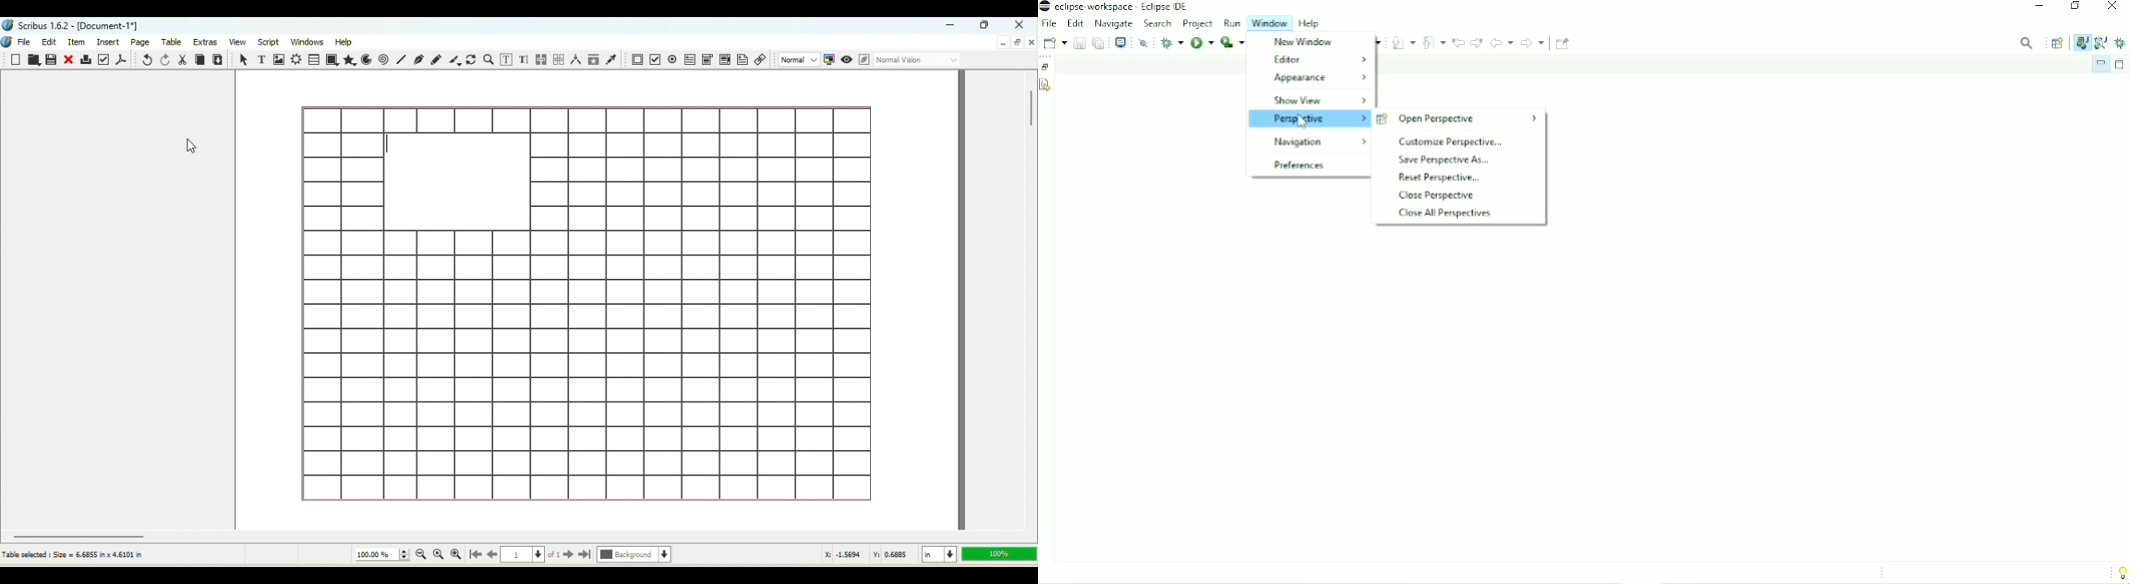 The width and height of the screenshot is (2156, 588). What do you see at coordinates (868, 556) in the screenshot?
I see `: 1.8413 Y: 1.5099` at bounding box center [868, 556].